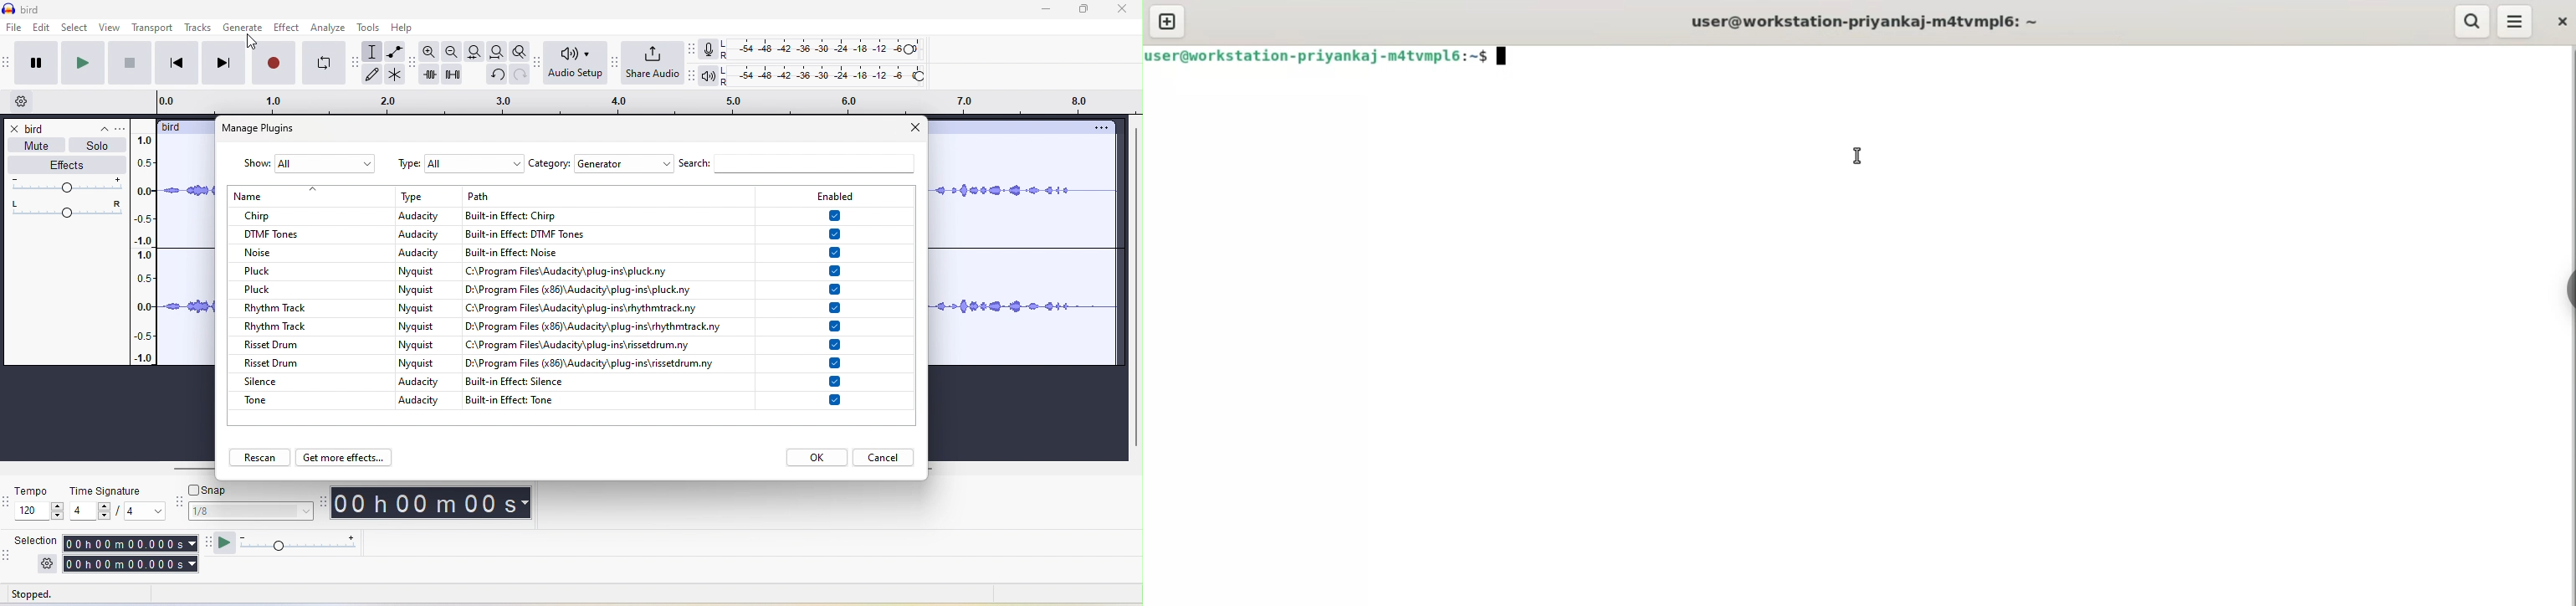 The width and height of the screenshot is (2576, 616). Describe the element at coordinates (77, 29) in the screenshot. I see `select` at that location.